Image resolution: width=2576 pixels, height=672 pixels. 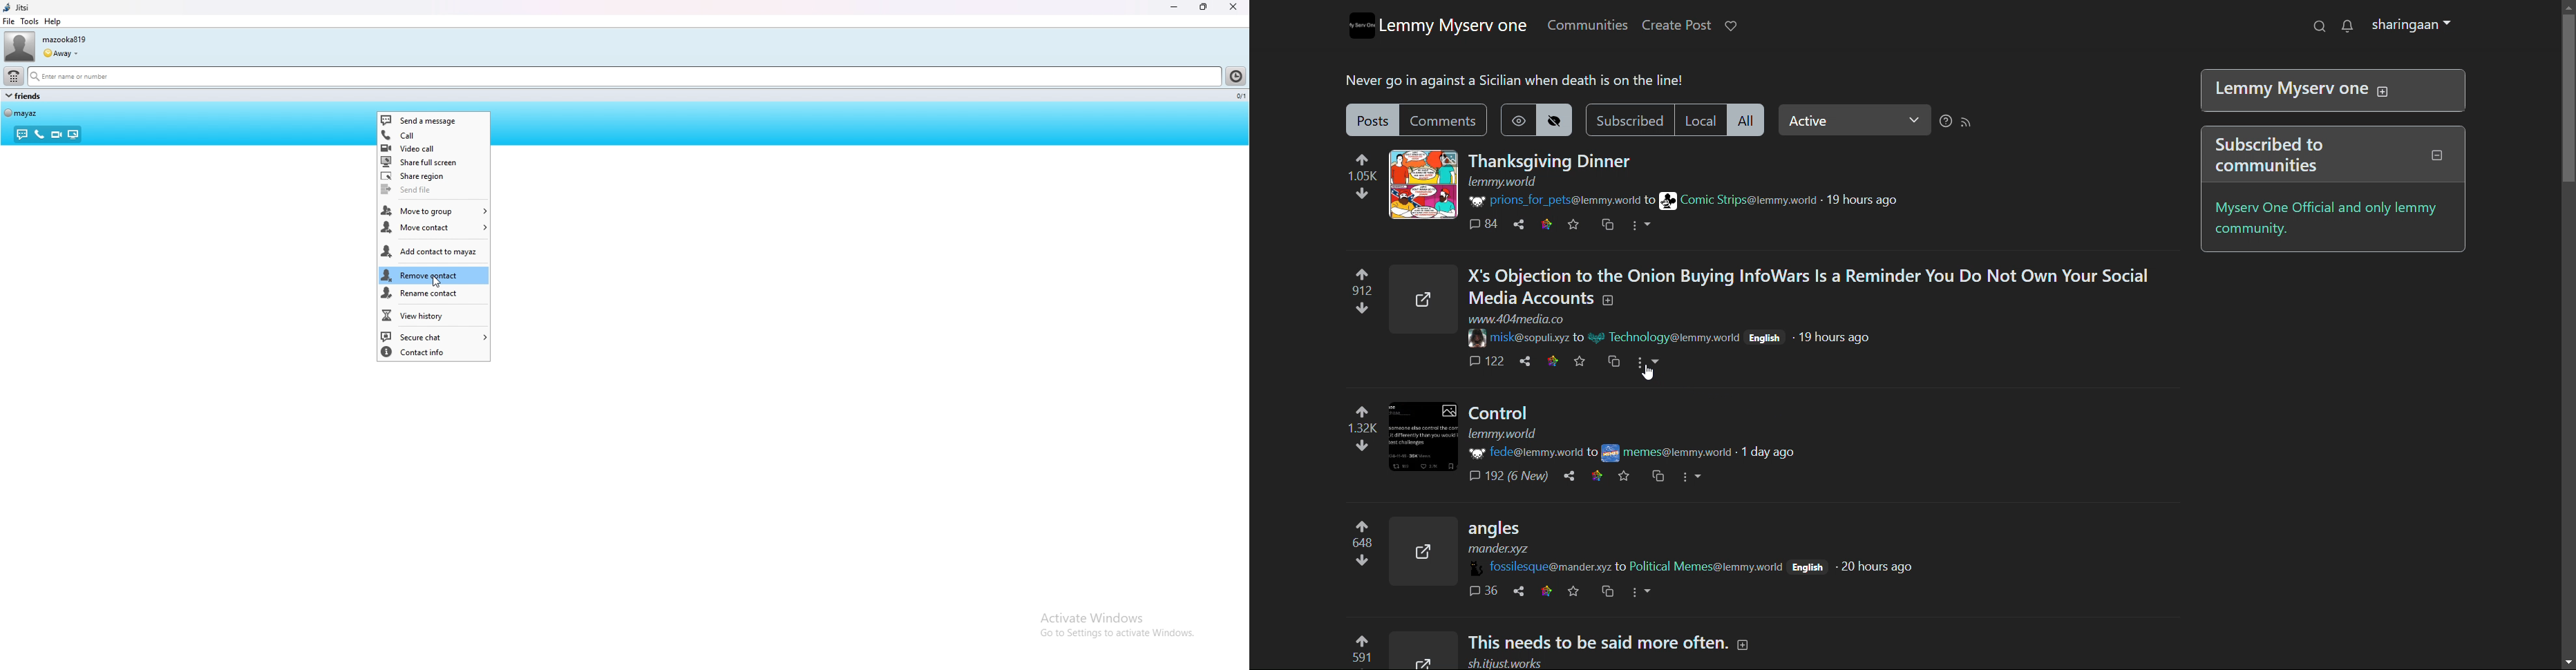 I want to click on upvote , so click(x=1352, y=651).